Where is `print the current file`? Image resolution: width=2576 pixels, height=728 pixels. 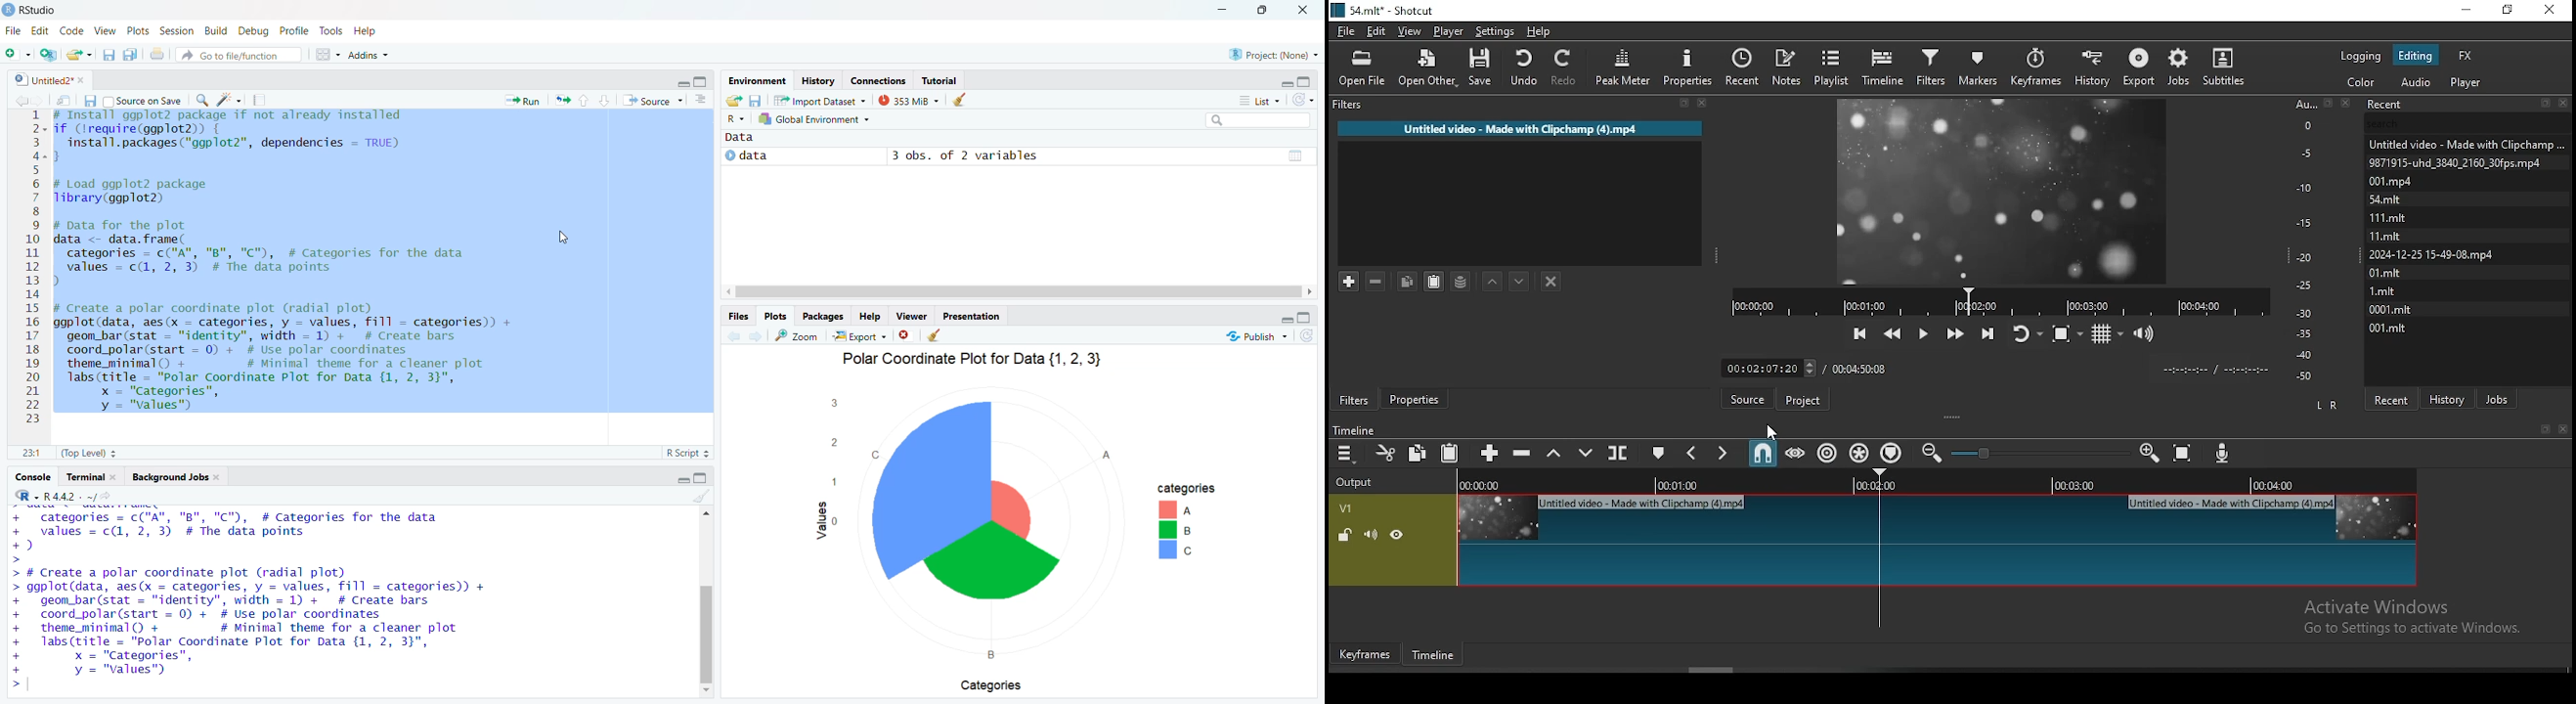
print the current file is located at coordinates (157, 57).